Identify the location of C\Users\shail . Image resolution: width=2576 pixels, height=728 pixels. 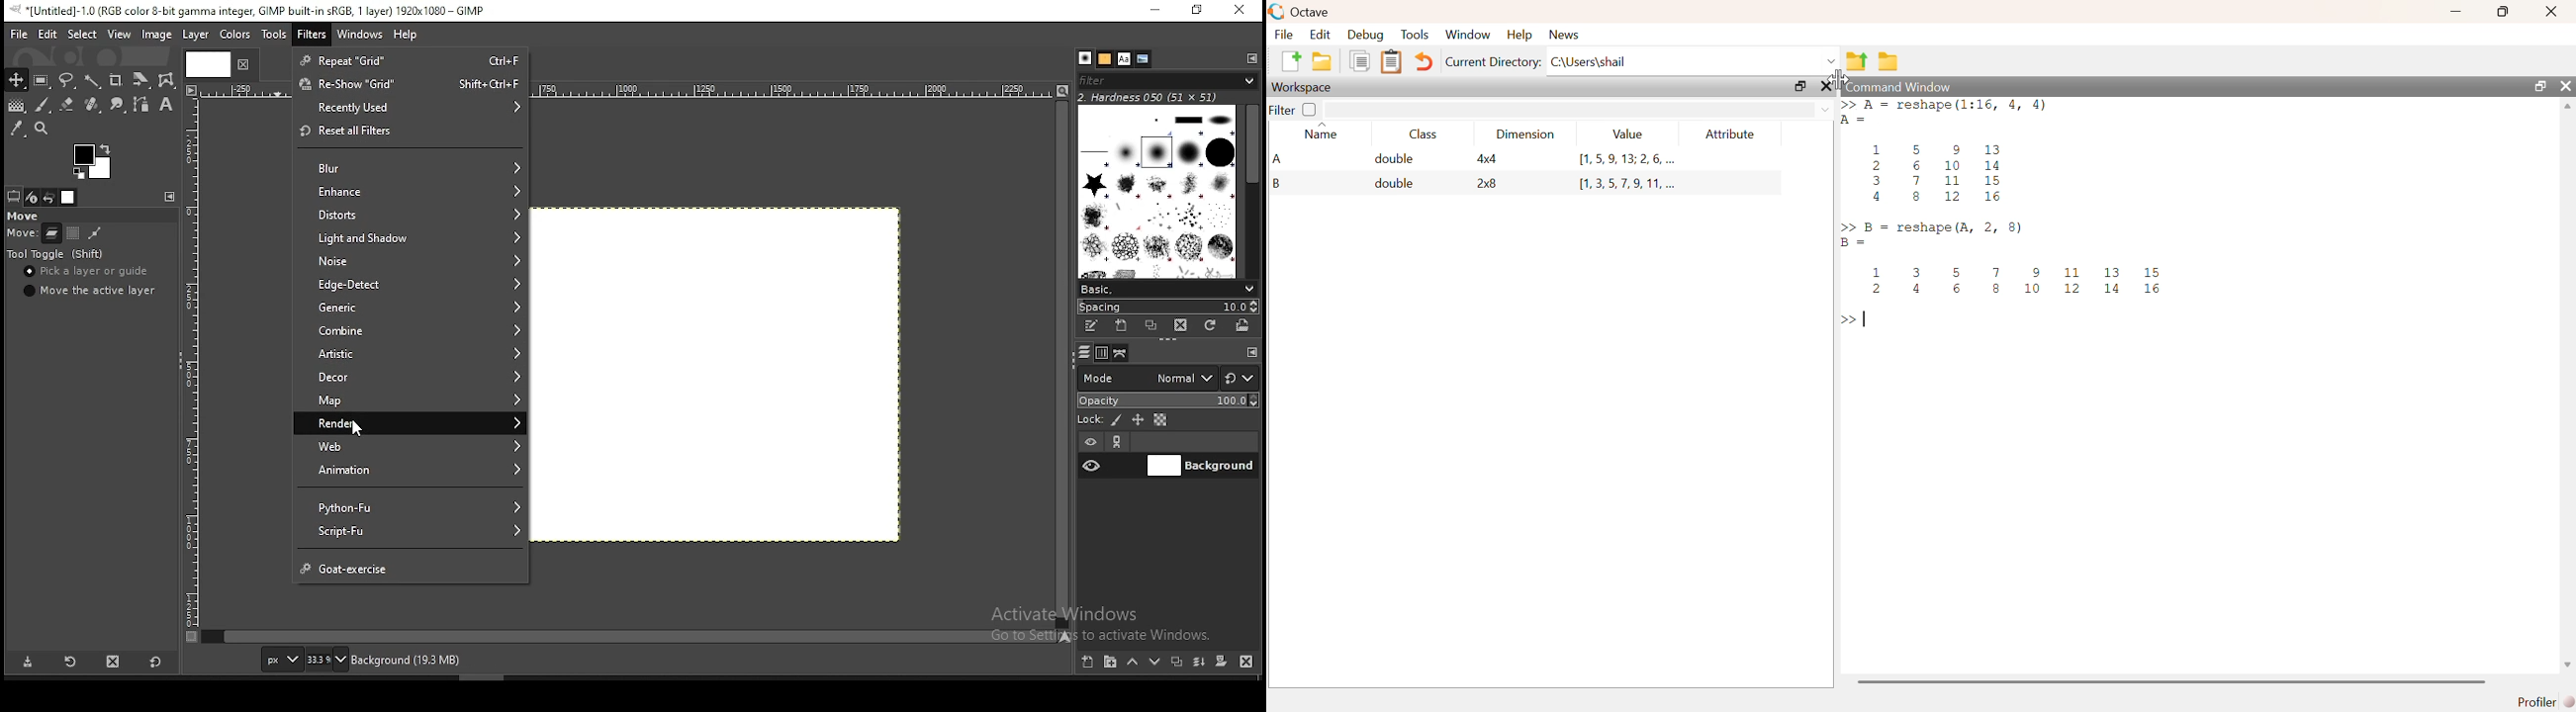
(1694, 61).